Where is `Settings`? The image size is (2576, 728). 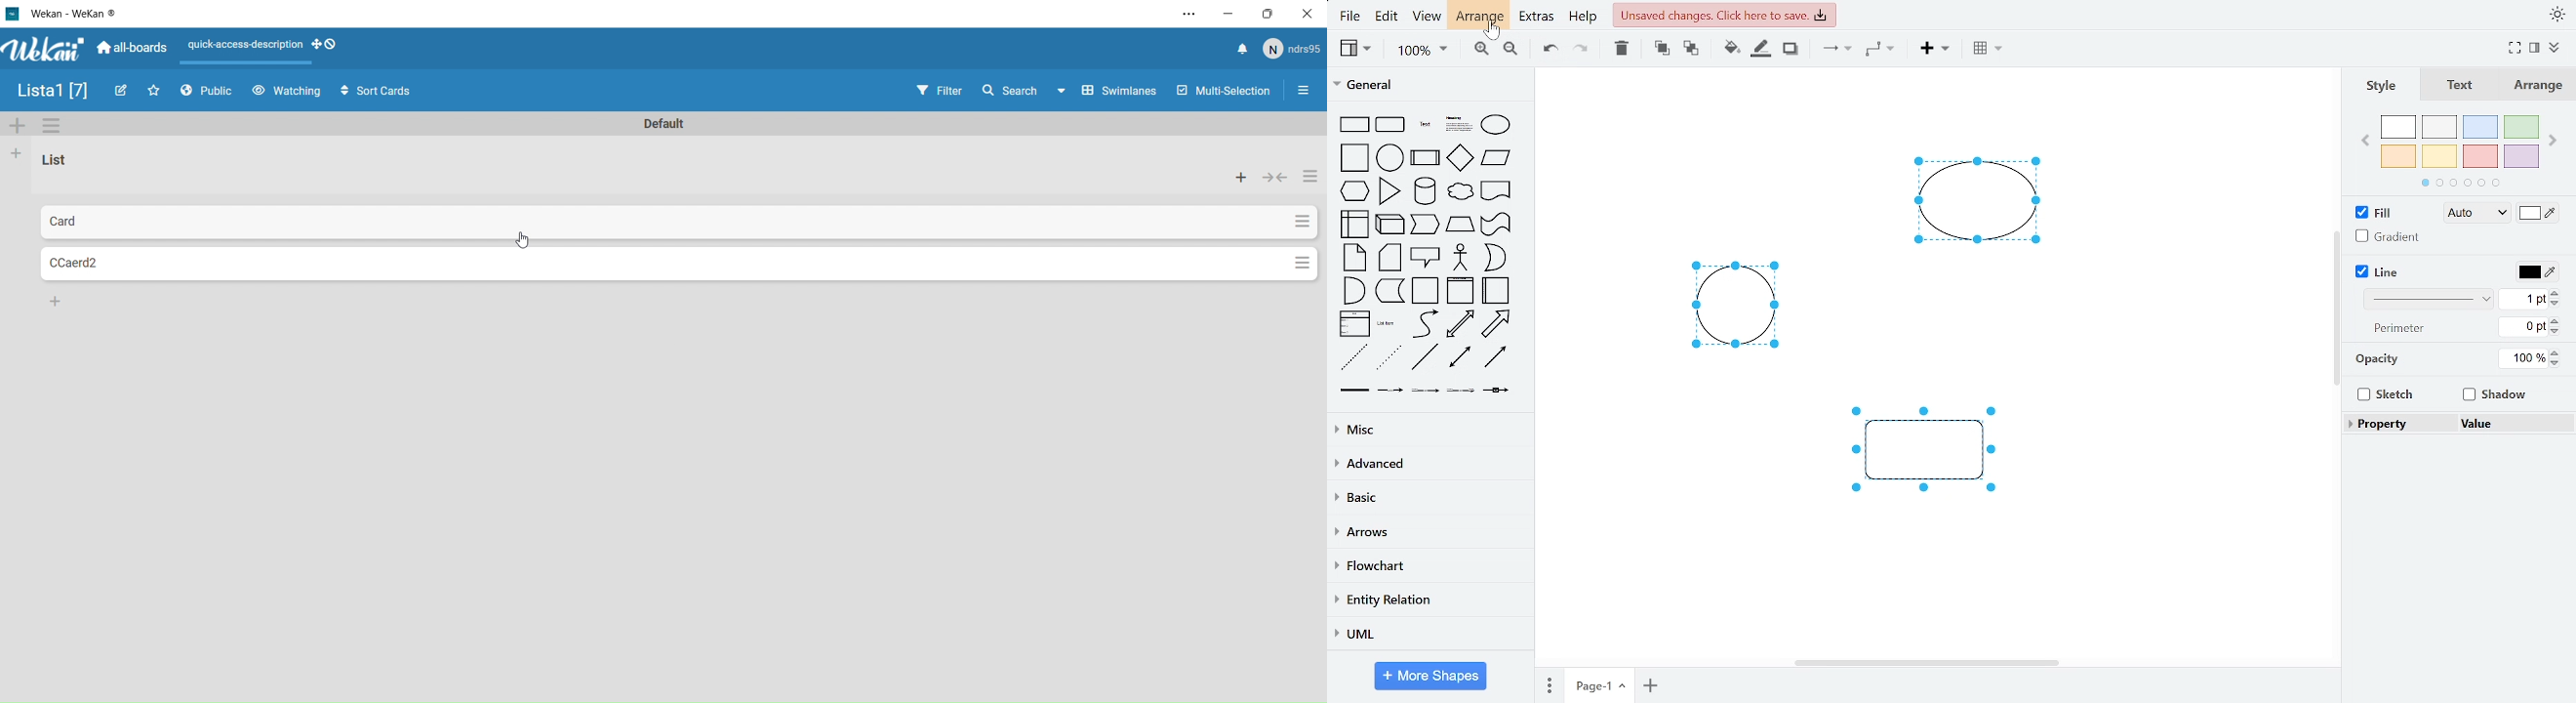
Settings is located at coordinates (1308, 92).